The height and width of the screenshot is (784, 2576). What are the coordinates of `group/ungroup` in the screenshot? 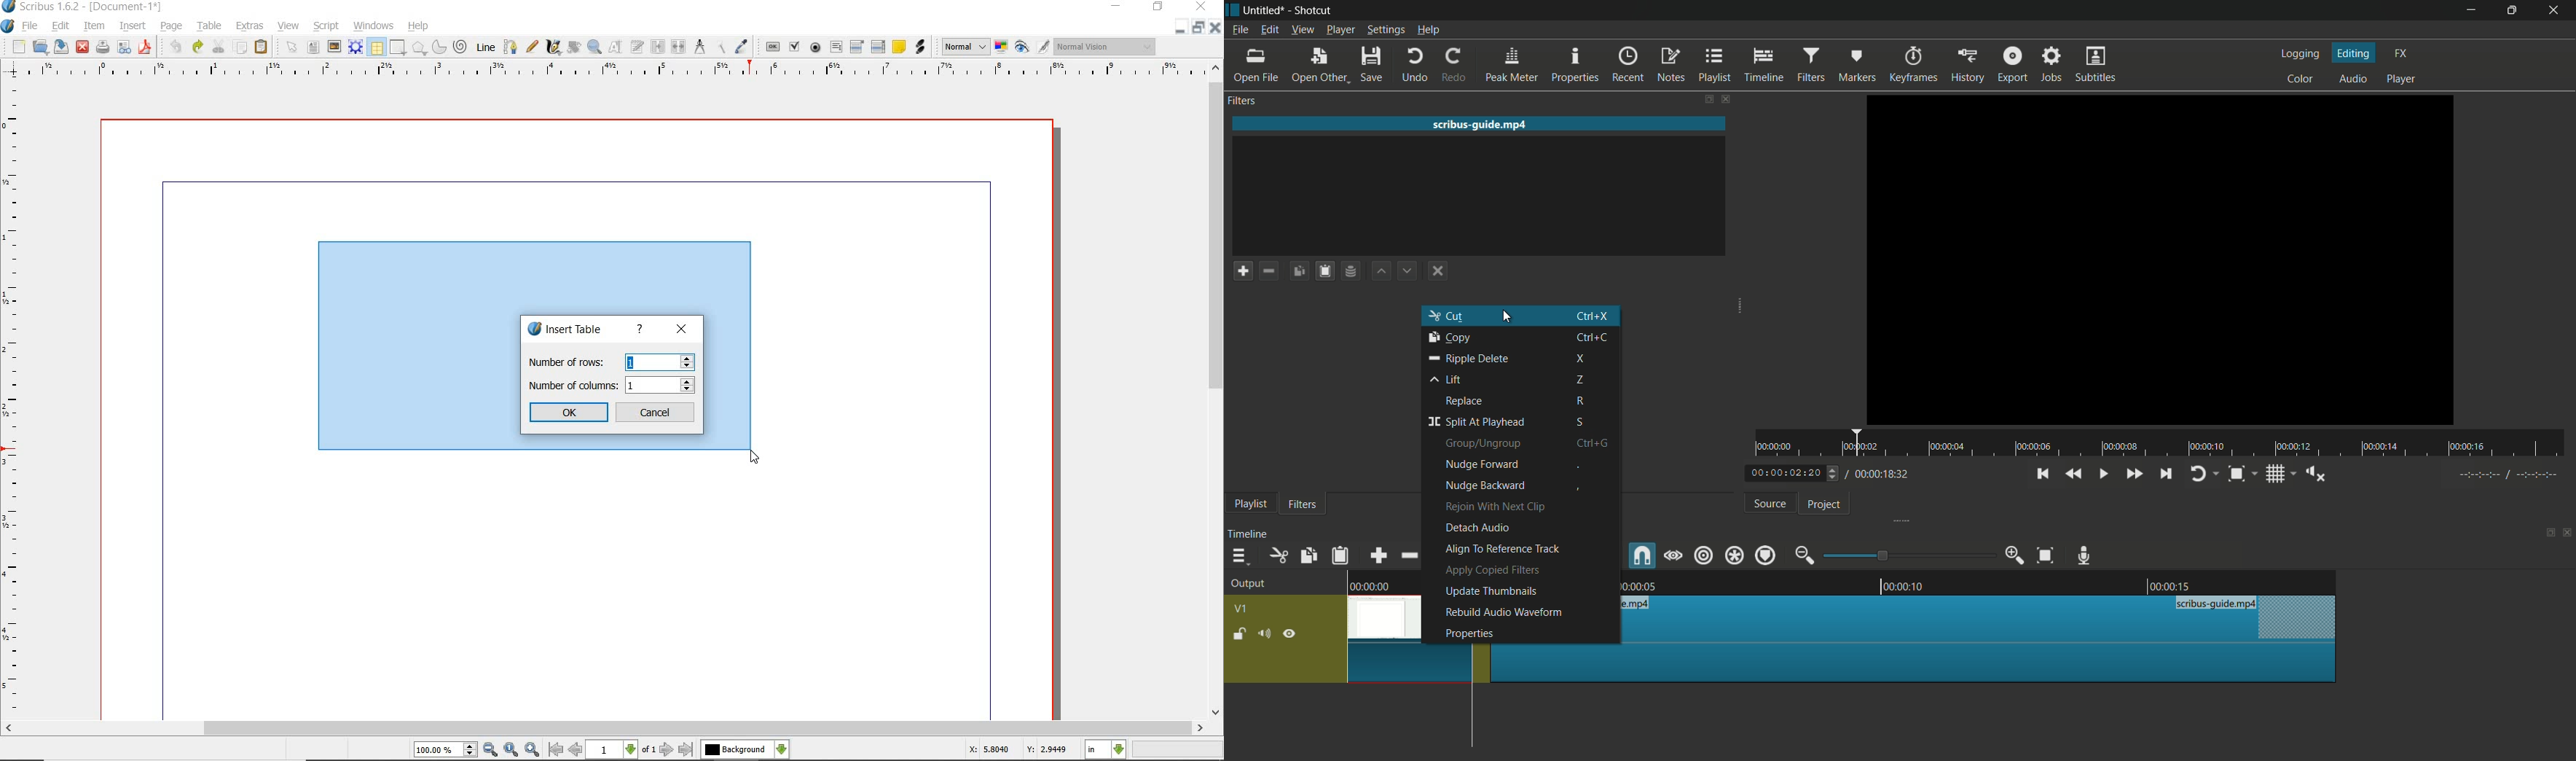 It's located at (1482, 444).